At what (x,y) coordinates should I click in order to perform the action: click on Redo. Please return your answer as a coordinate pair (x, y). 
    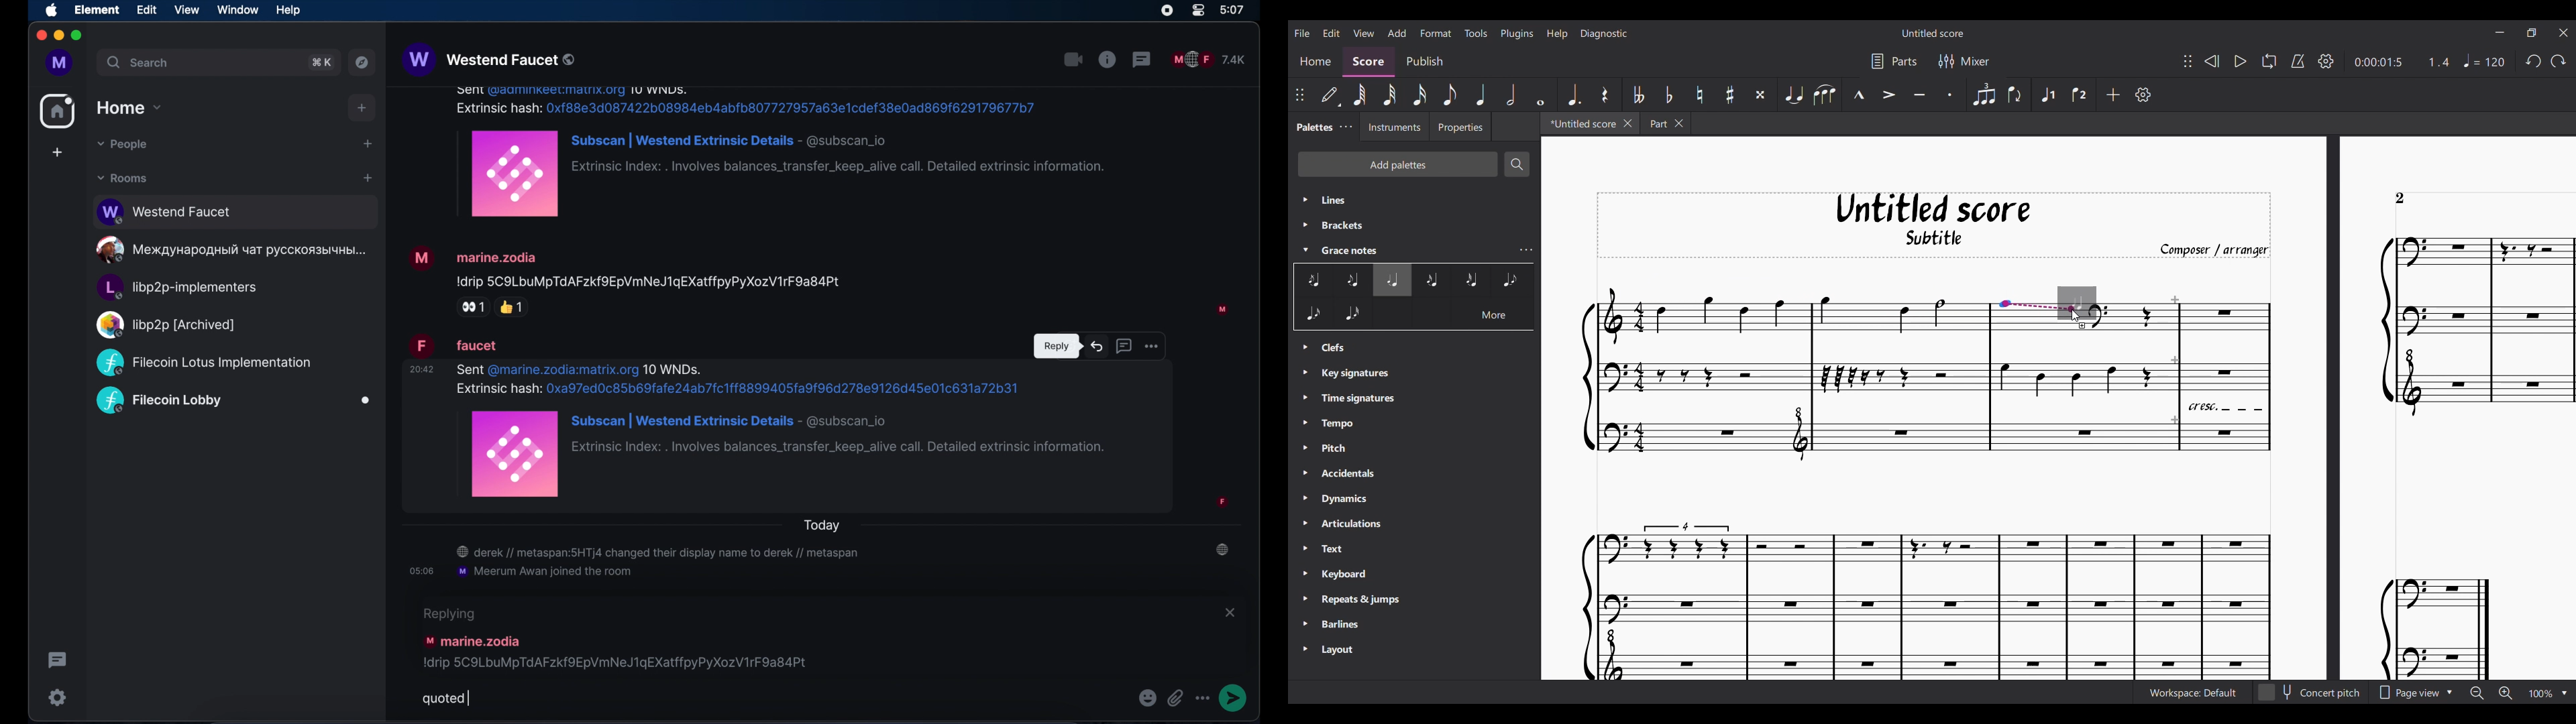
    Looking at the image, I should click on (2558, 61).